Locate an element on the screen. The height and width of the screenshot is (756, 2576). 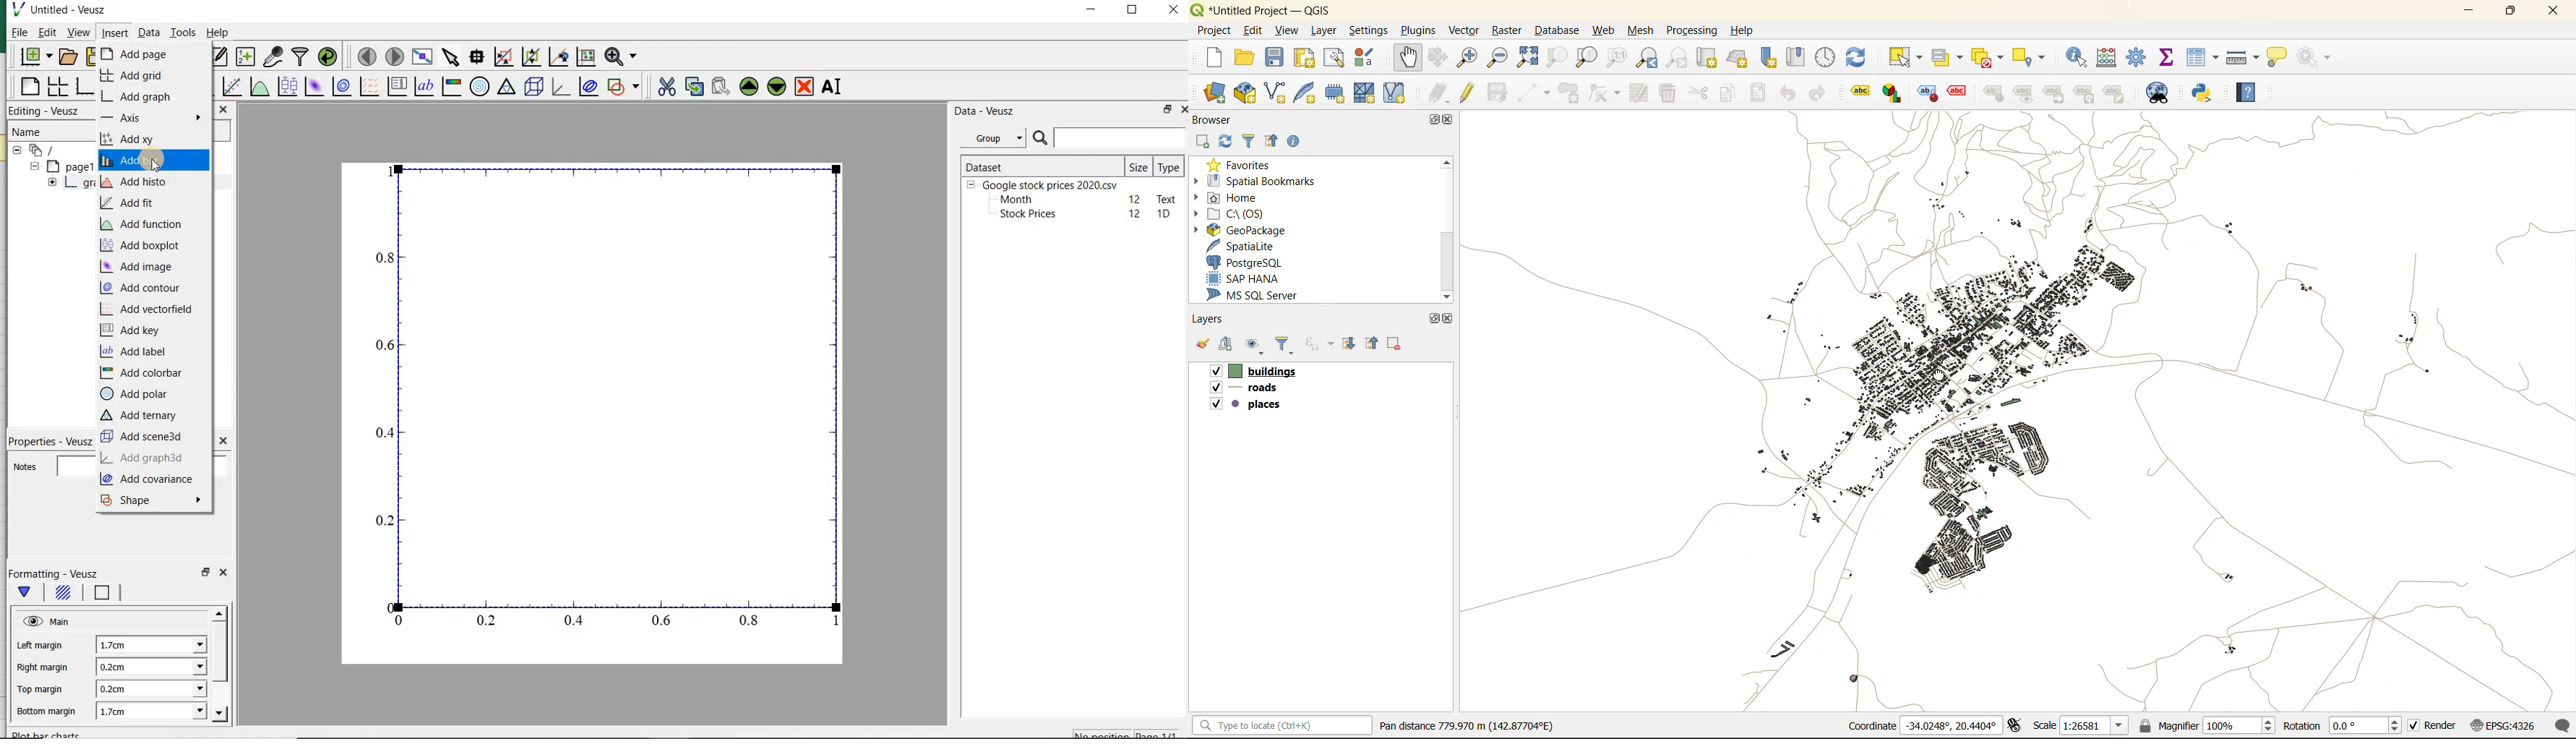
show spatial bookmark is located at coordinates (1795, 57).